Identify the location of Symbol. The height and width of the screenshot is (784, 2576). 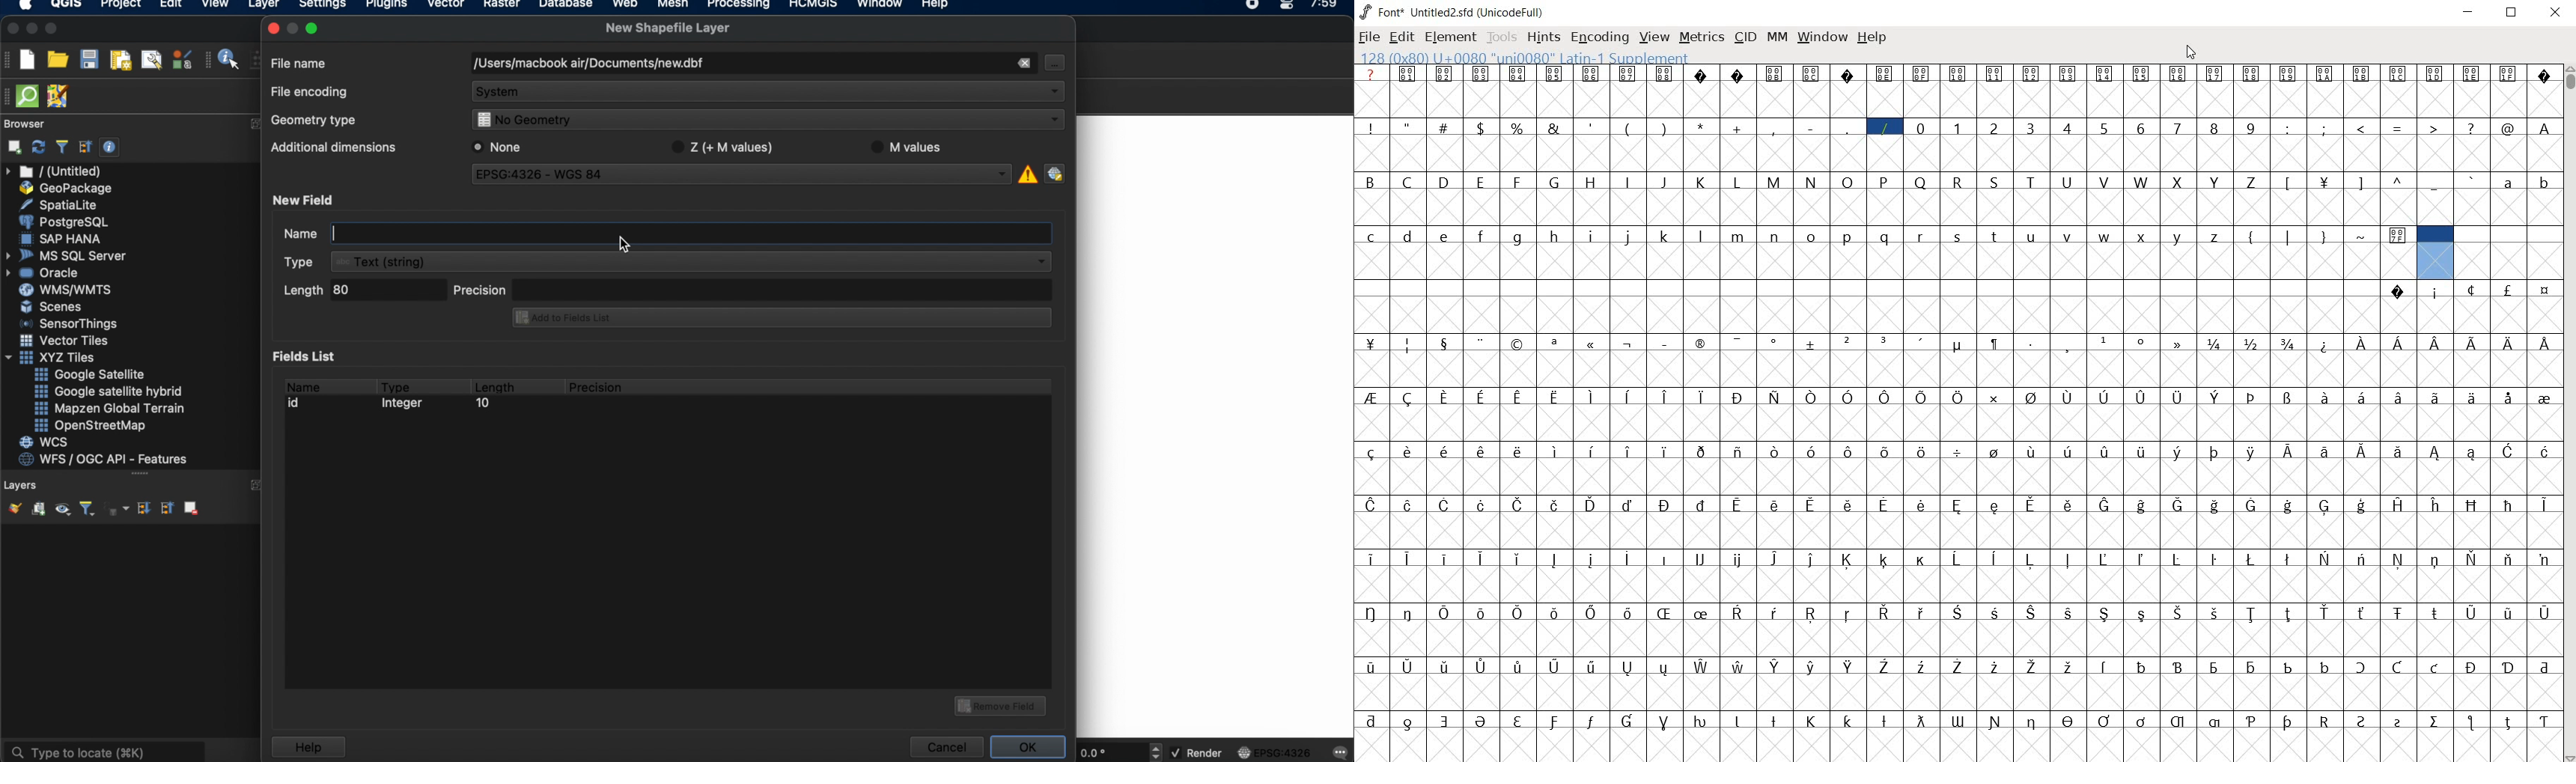
(2106, 665).